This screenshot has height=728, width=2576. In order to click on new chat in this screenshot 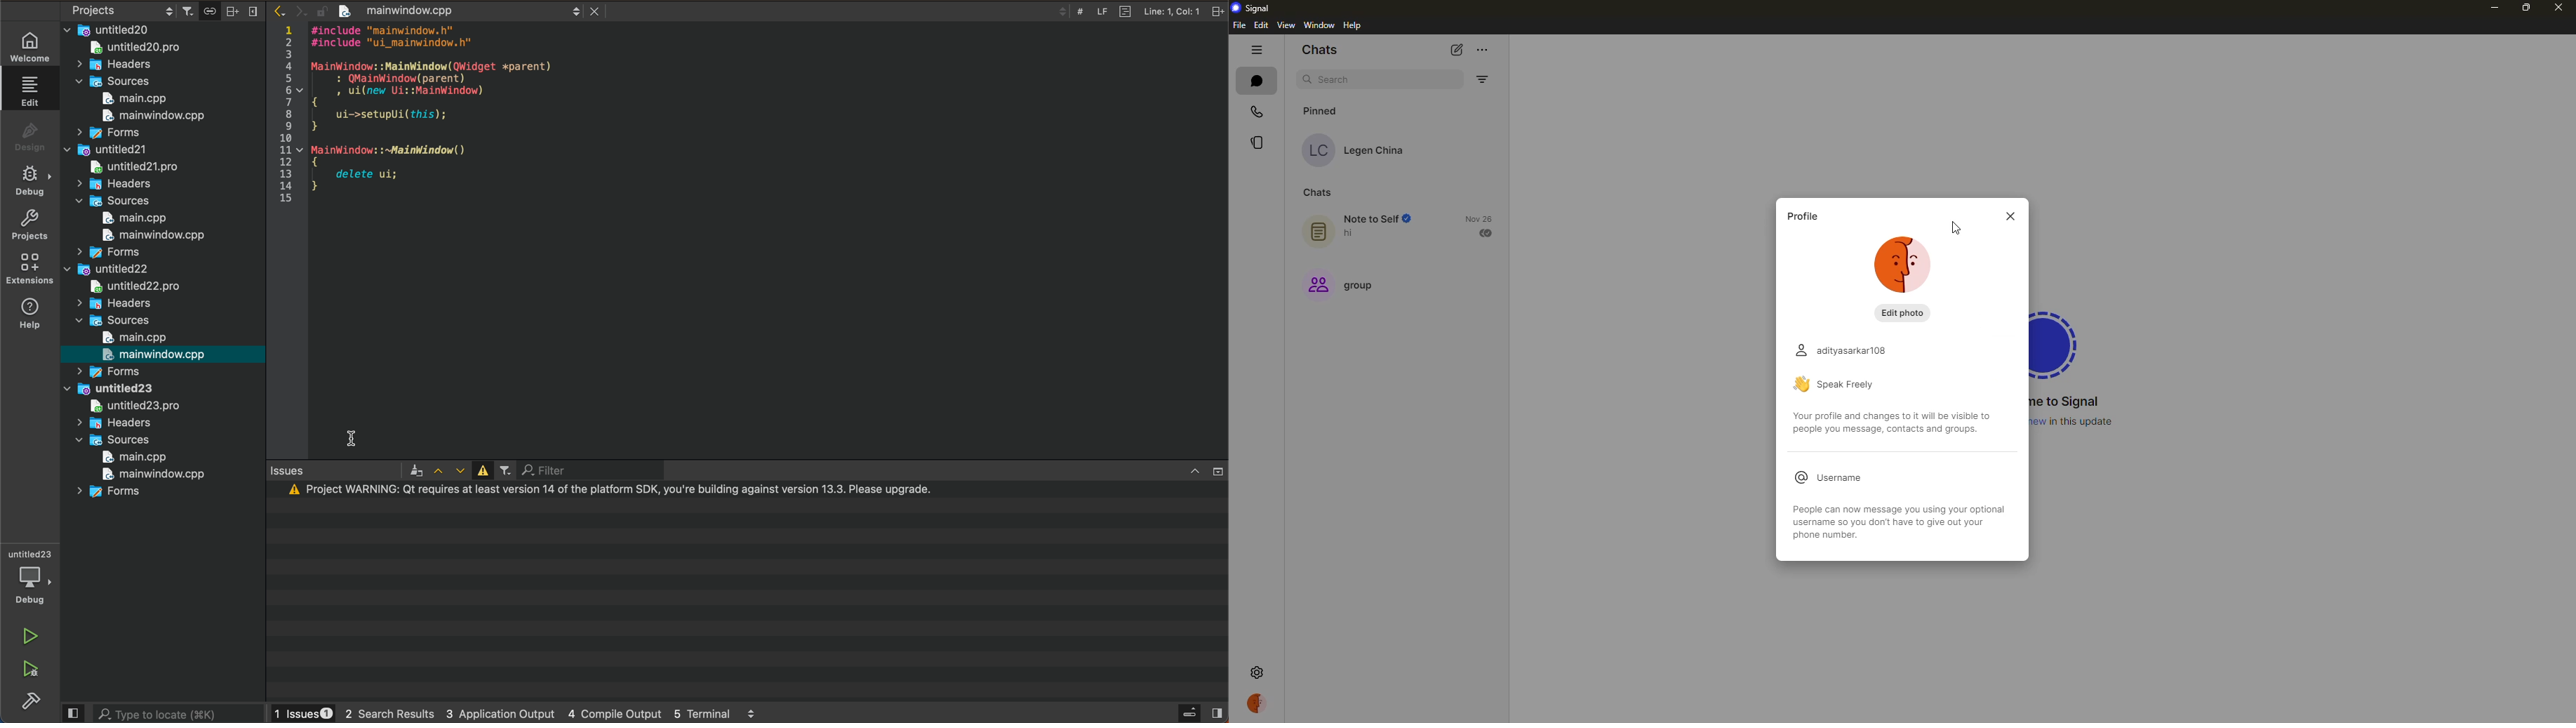, I will do `click(1460, 48)`.